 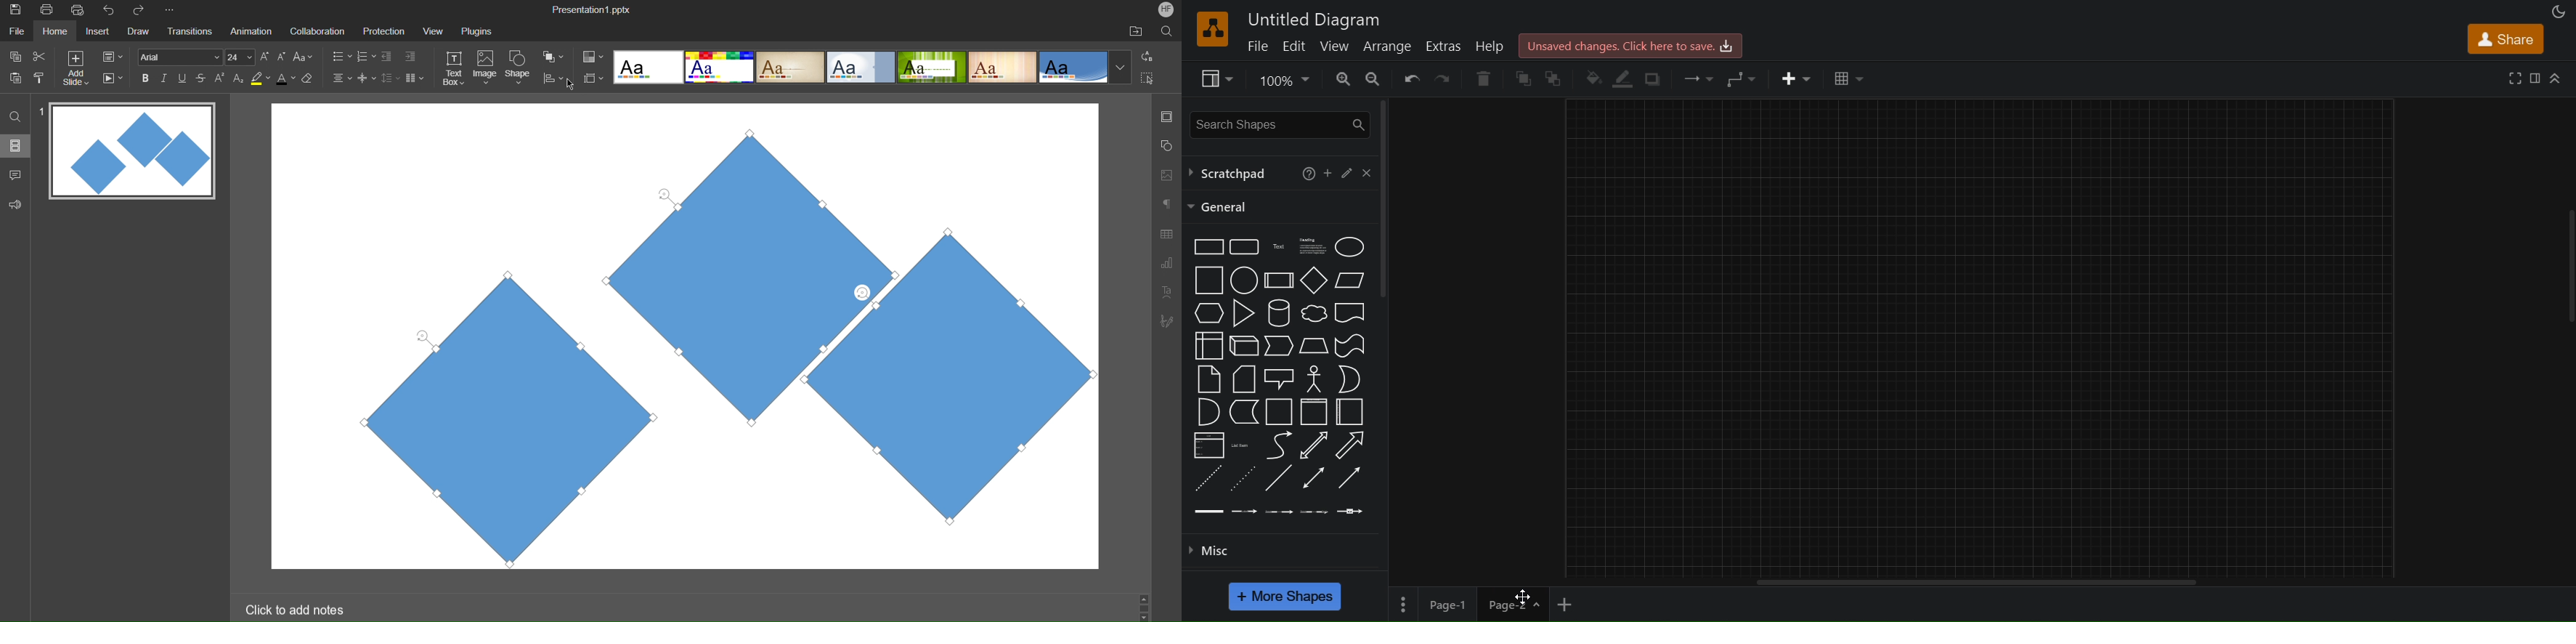 I want to click on misc, so click(x=1278, y=553).